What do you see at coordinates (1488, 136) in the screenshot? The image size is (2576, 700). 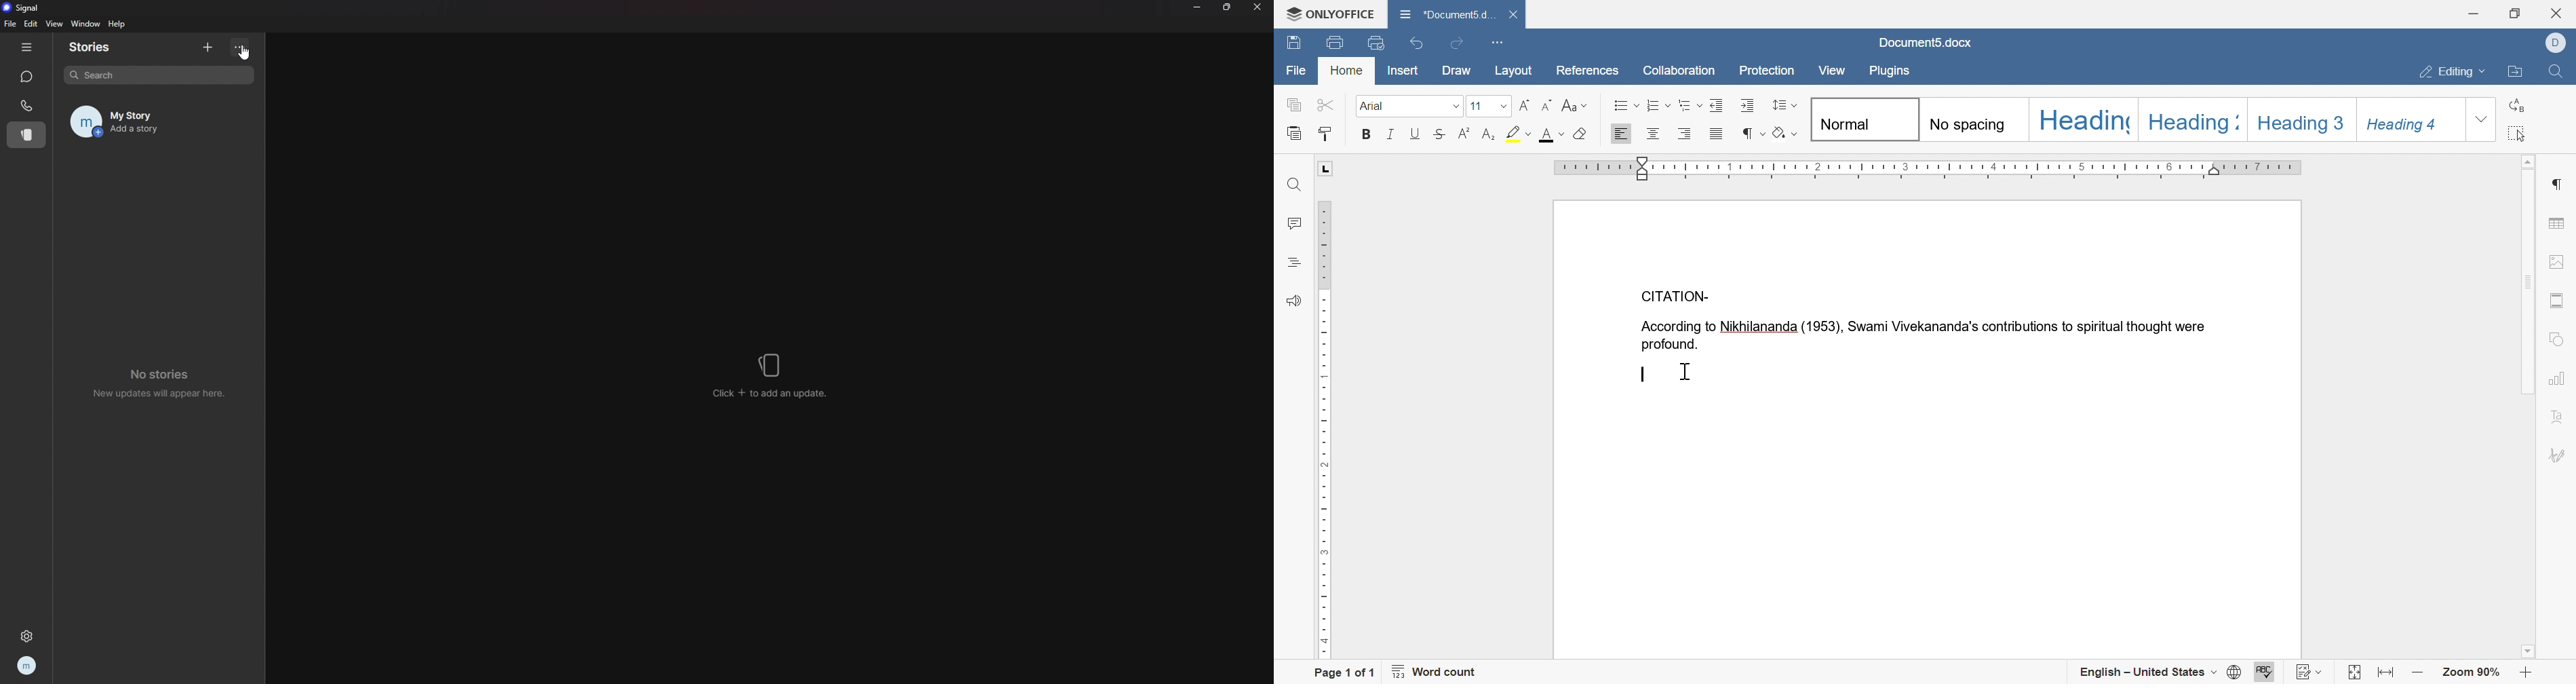 I see `subscript` at bounding box center [1488, 136].